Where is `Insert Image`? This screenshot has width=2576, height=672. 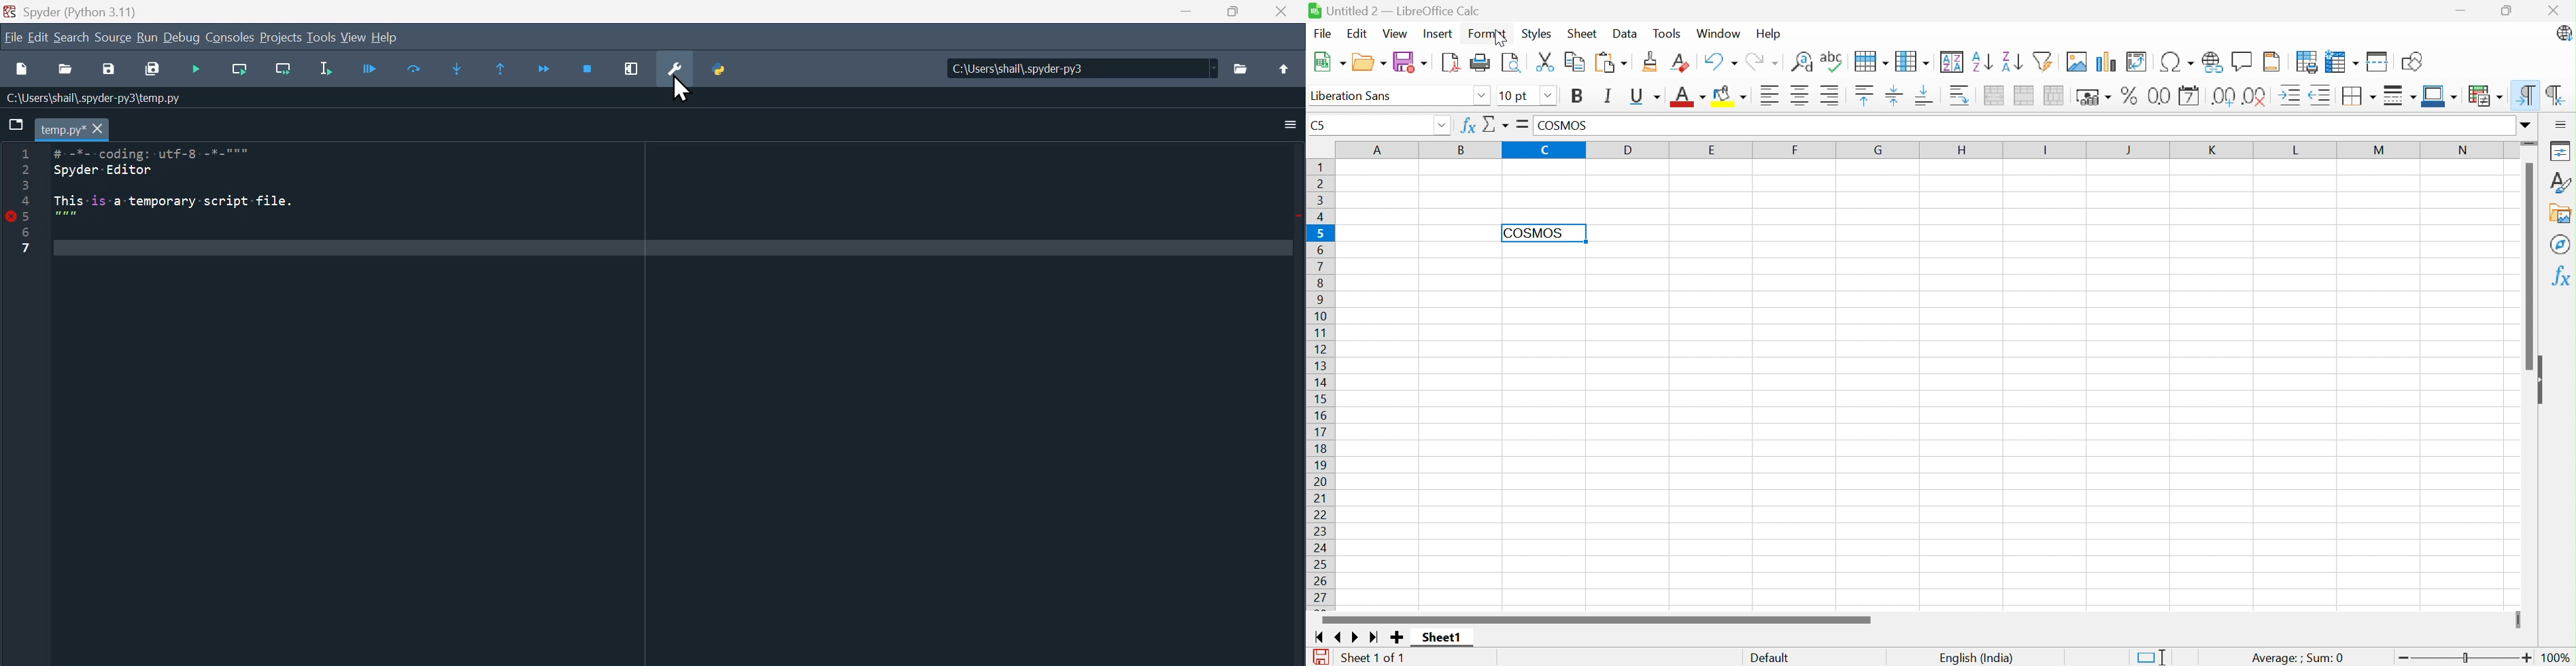 Insert Image is located at coordinates (2079, 62).